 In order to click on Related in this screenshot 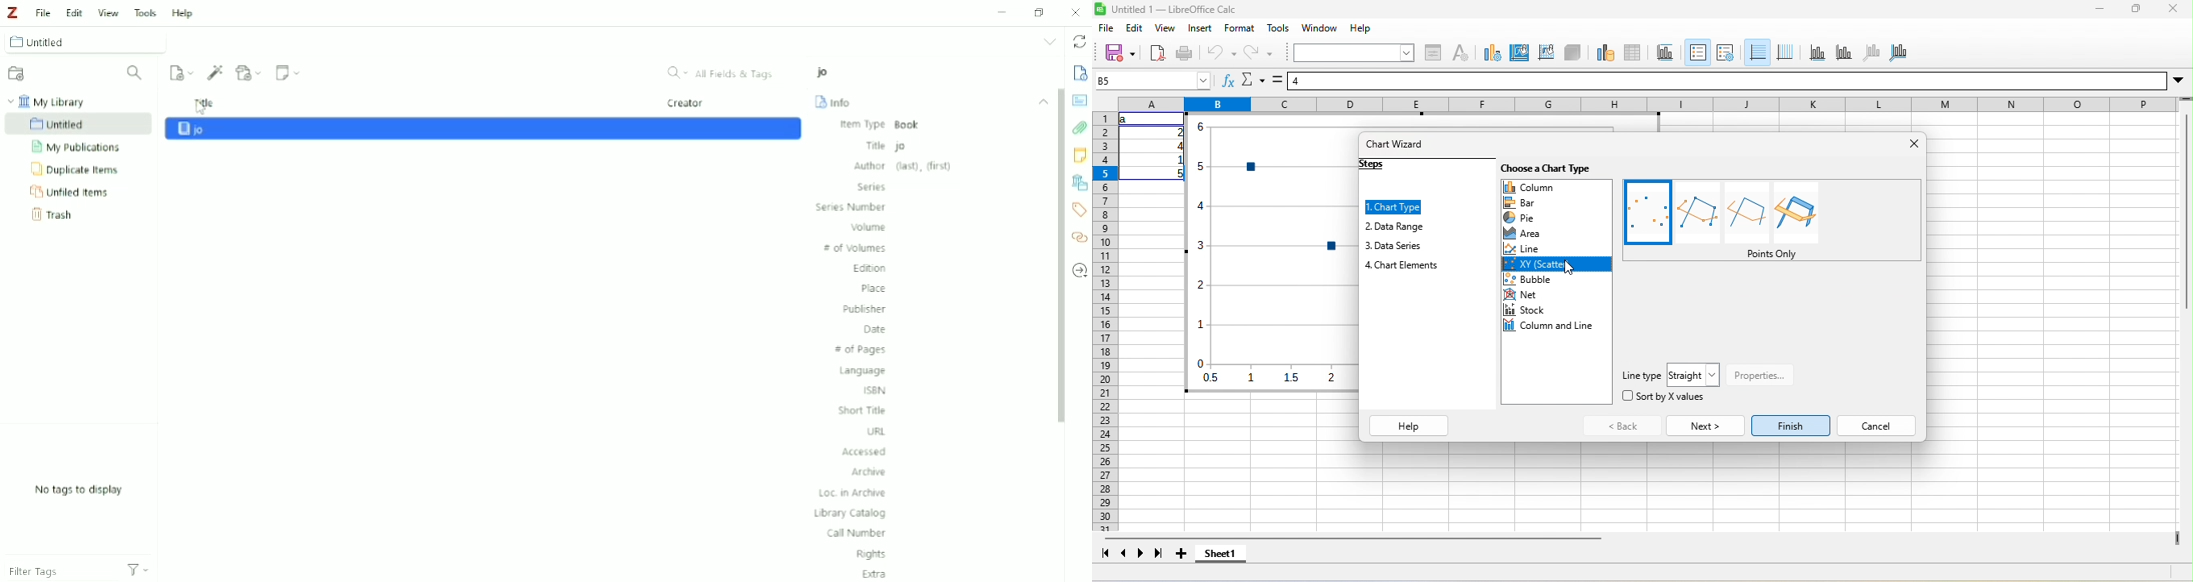, I will do `click(1079, 236)`.